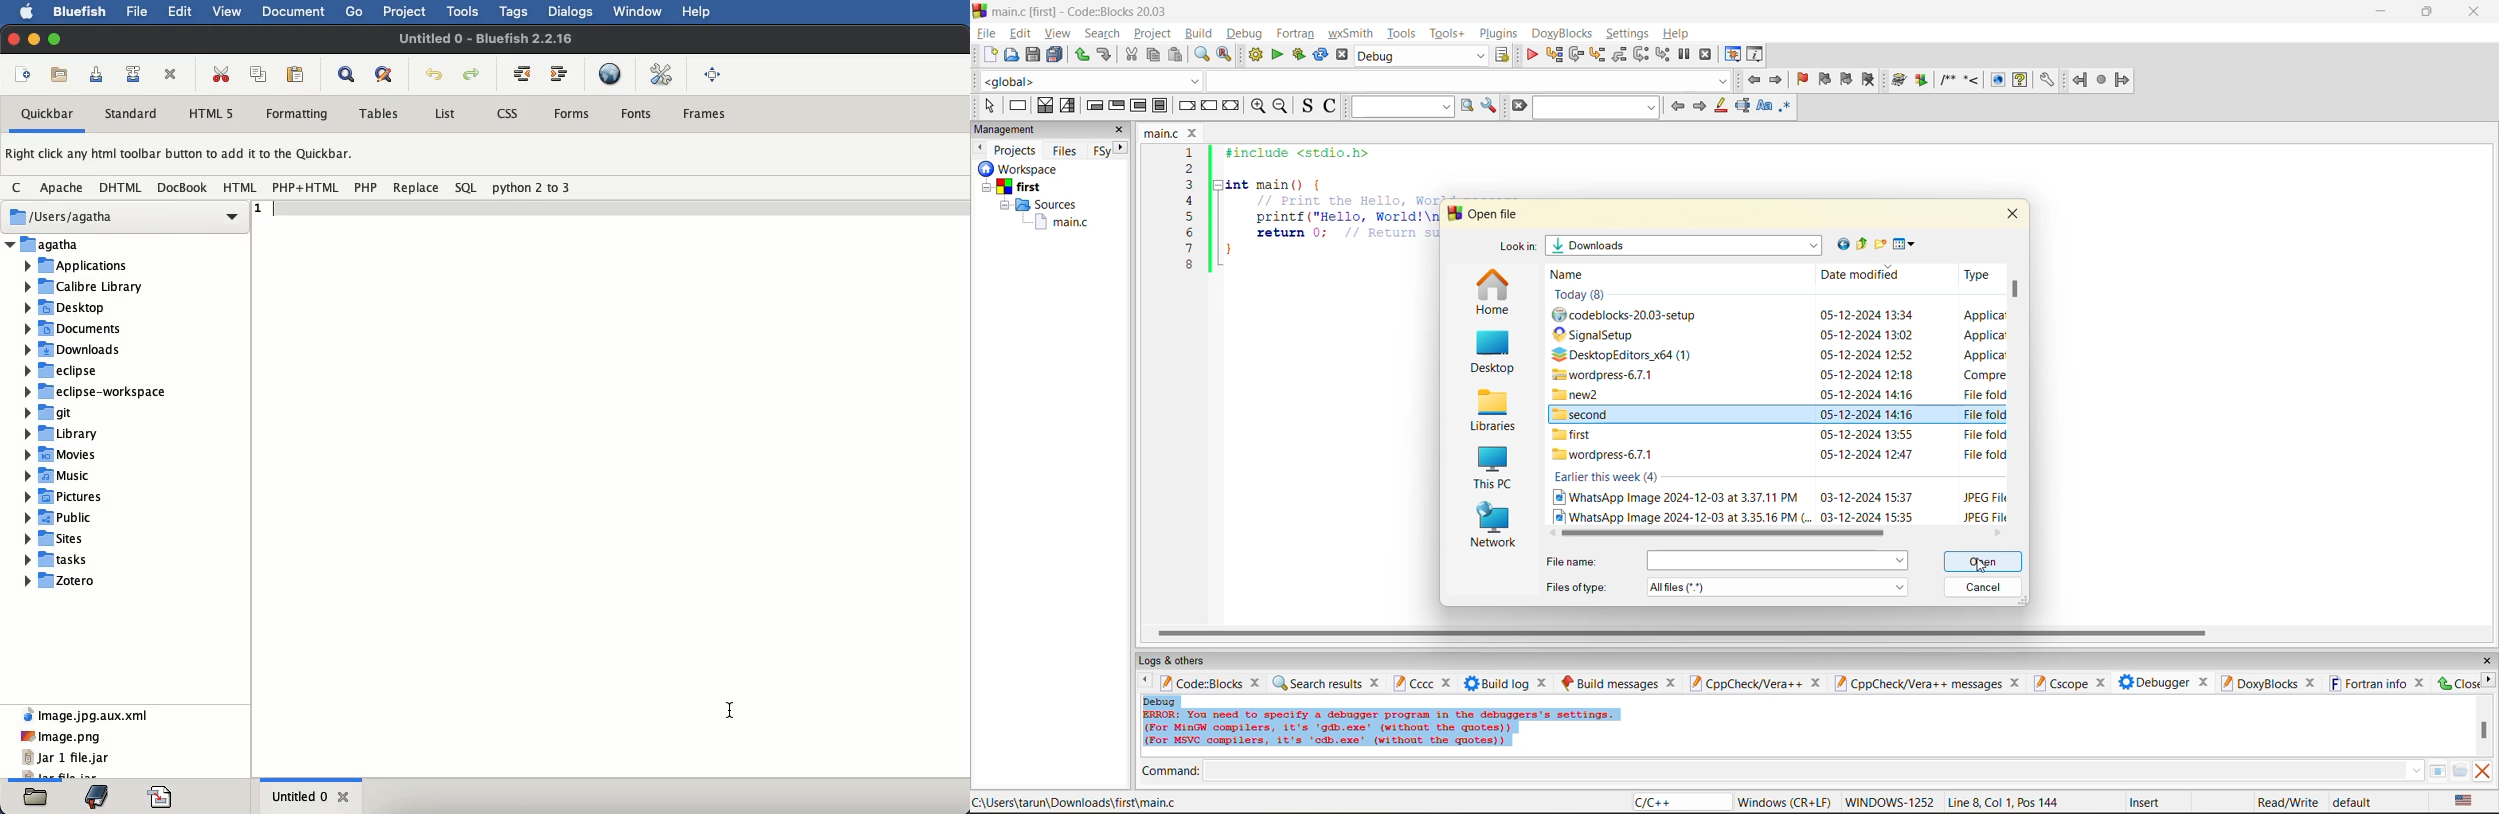  I want to click on clear bookmark, so click(1868, 79).